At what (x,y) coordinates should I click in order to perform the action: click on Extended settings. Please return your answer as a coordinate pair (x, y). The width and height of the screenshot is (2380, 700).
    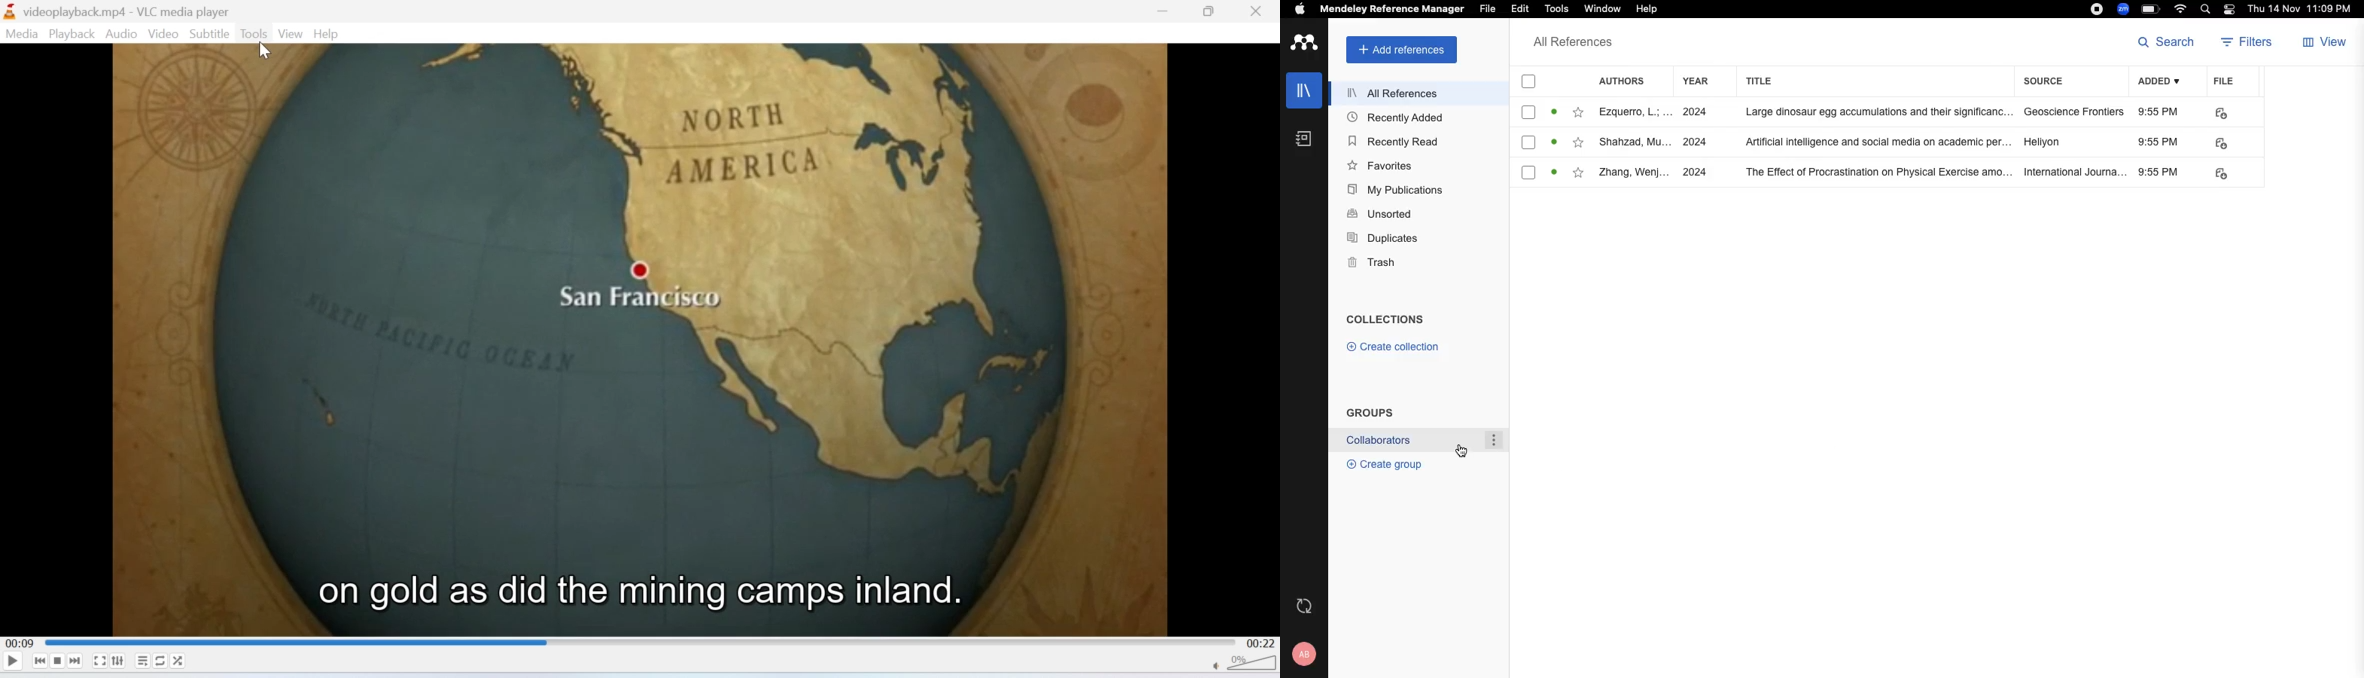
    Looking at the image, I should click on (117, 660).